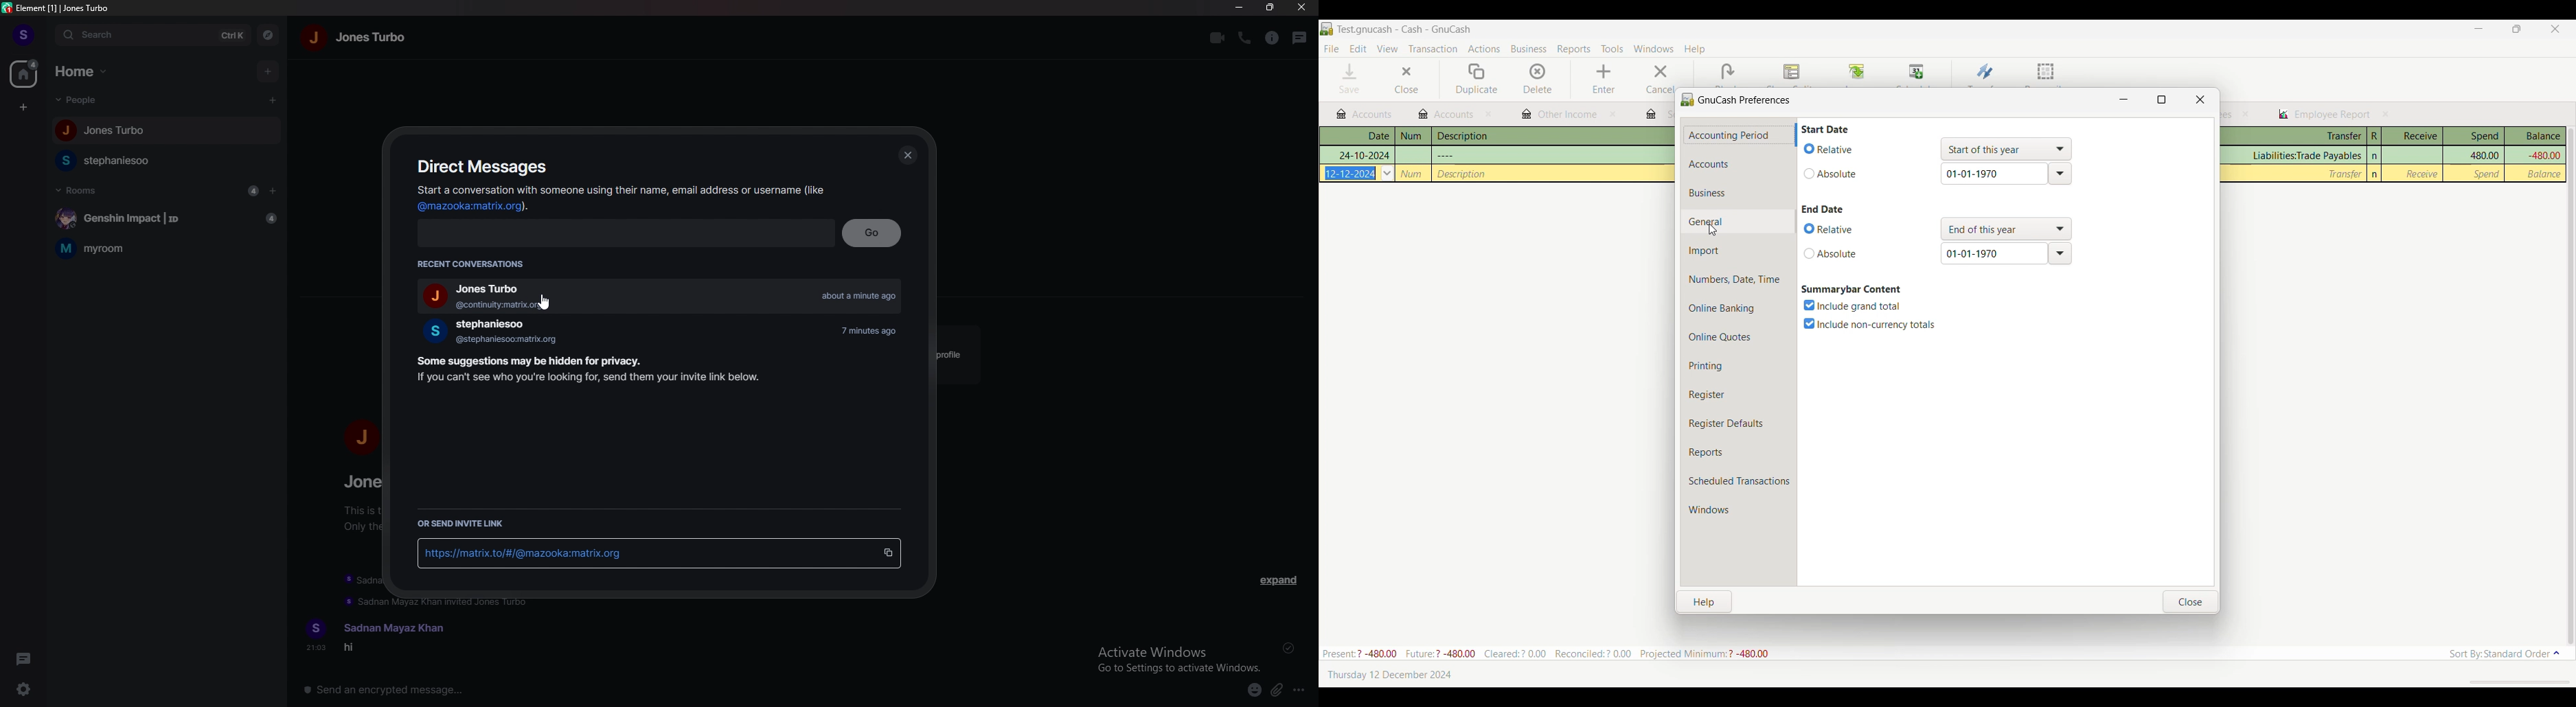 This screenshot has height=728, width=2576. What do you see at coordinates (2060, 173) in the screenshot?
I see `Click to see calendar` at bounding box center [2060, 173].